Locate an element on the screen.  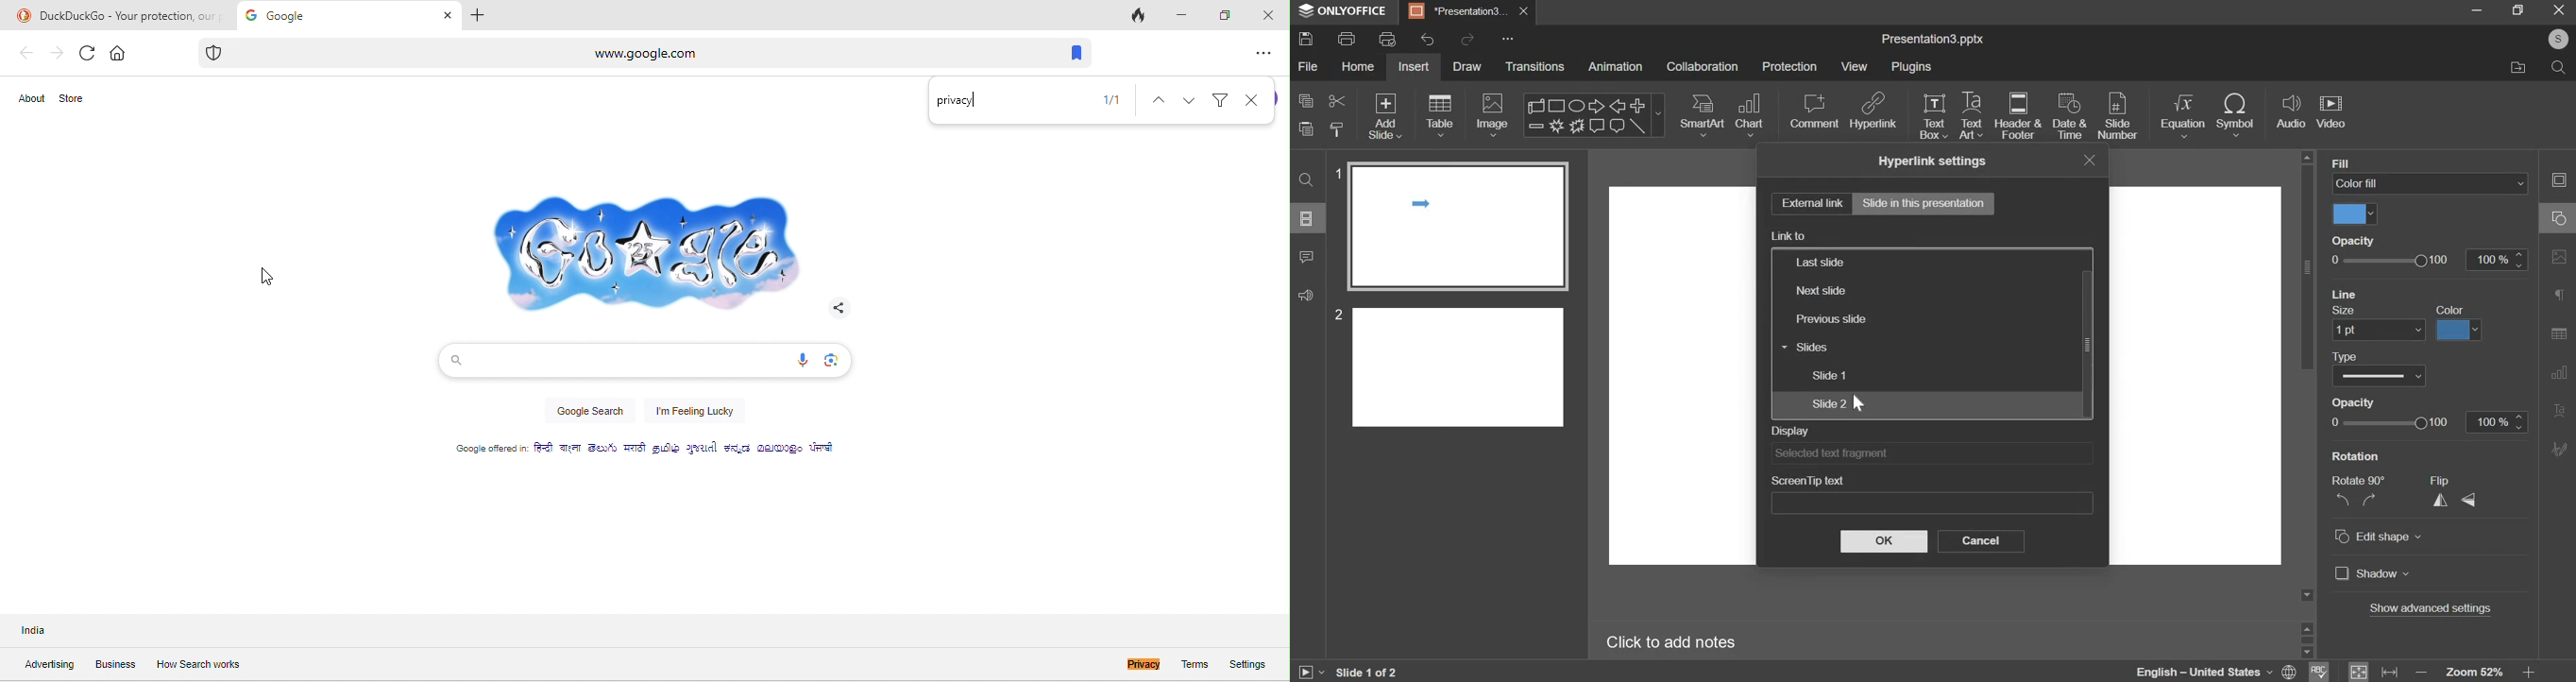
about is located at coordinates (34, 100).